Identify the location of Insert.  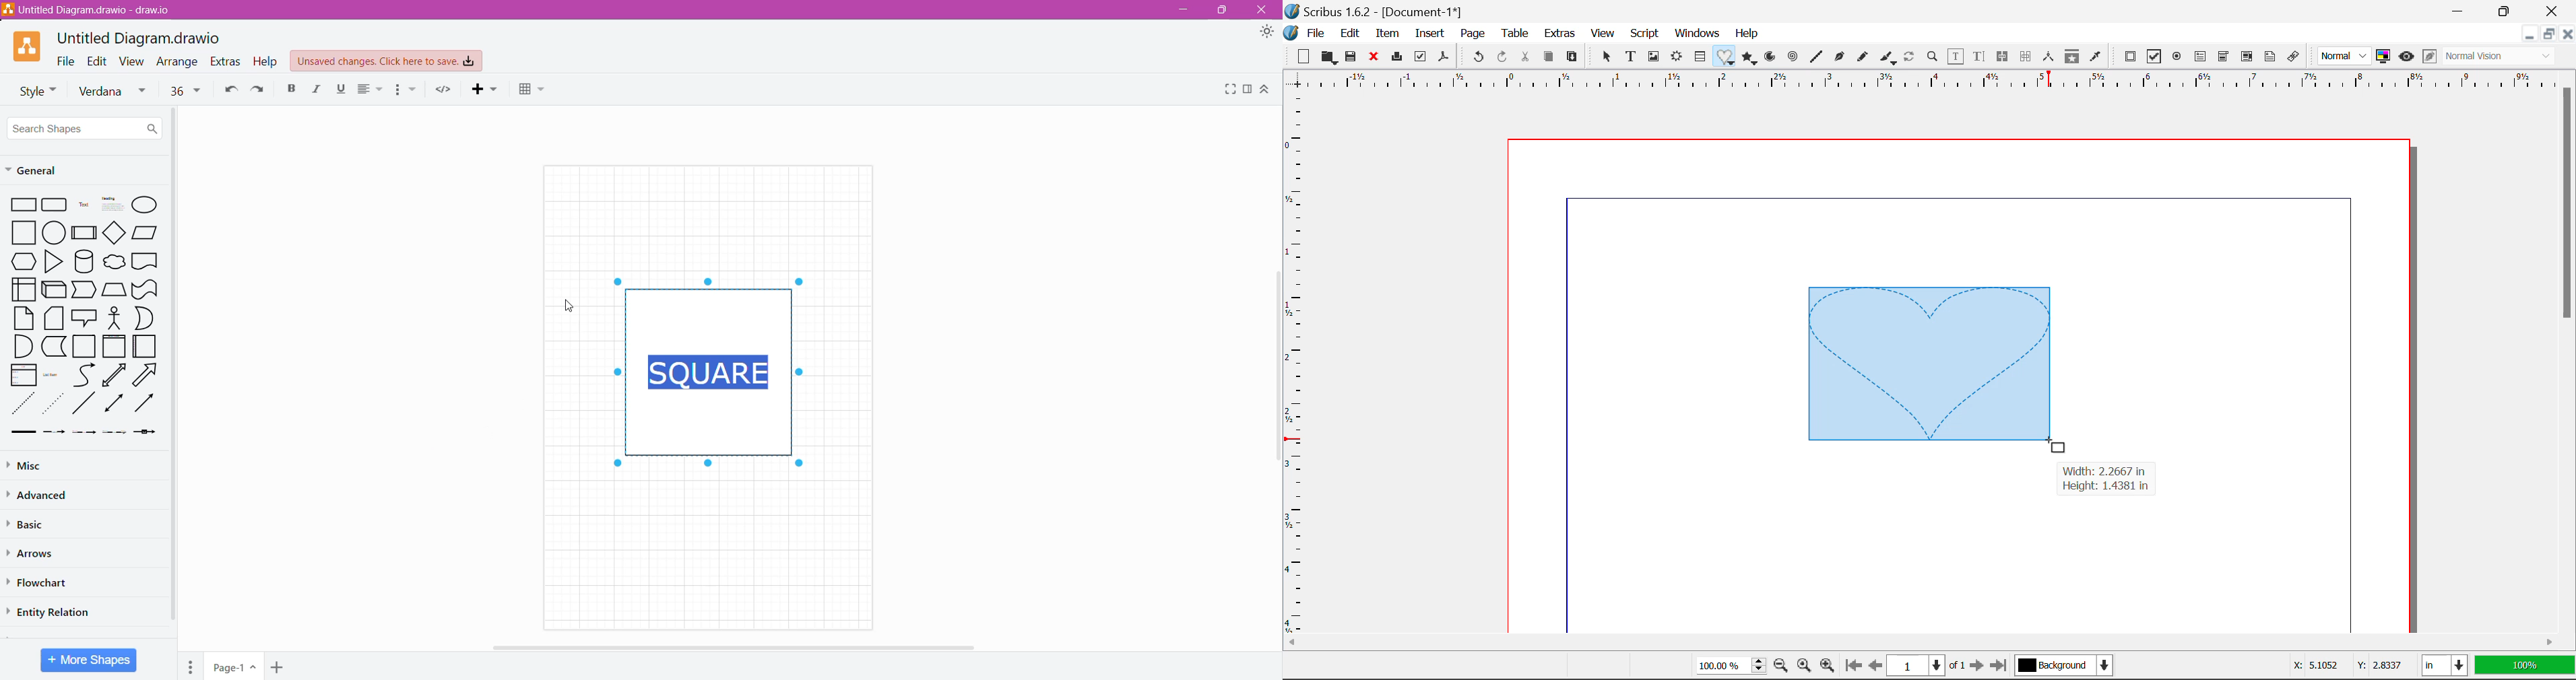
(1428, 34).